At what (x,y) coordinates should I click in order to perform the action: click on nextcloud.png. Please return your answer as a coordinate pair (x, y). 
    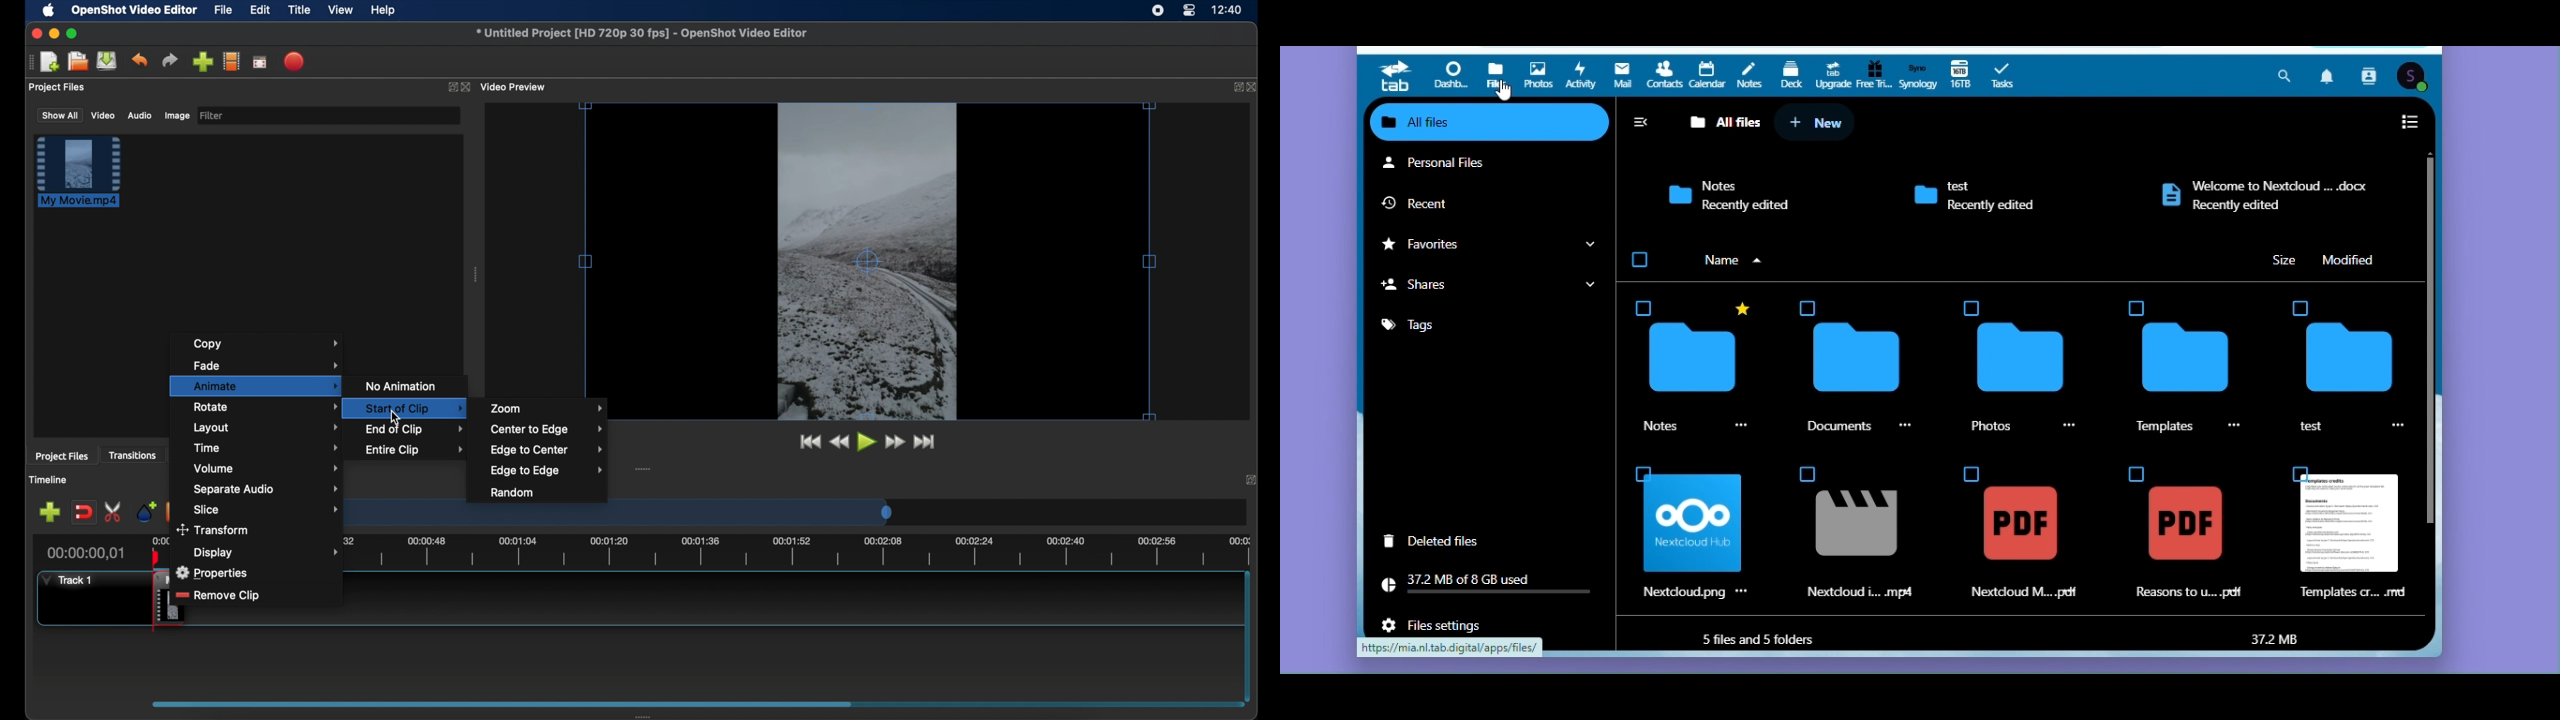
    Looking at the image, I should click on (1687, 535).